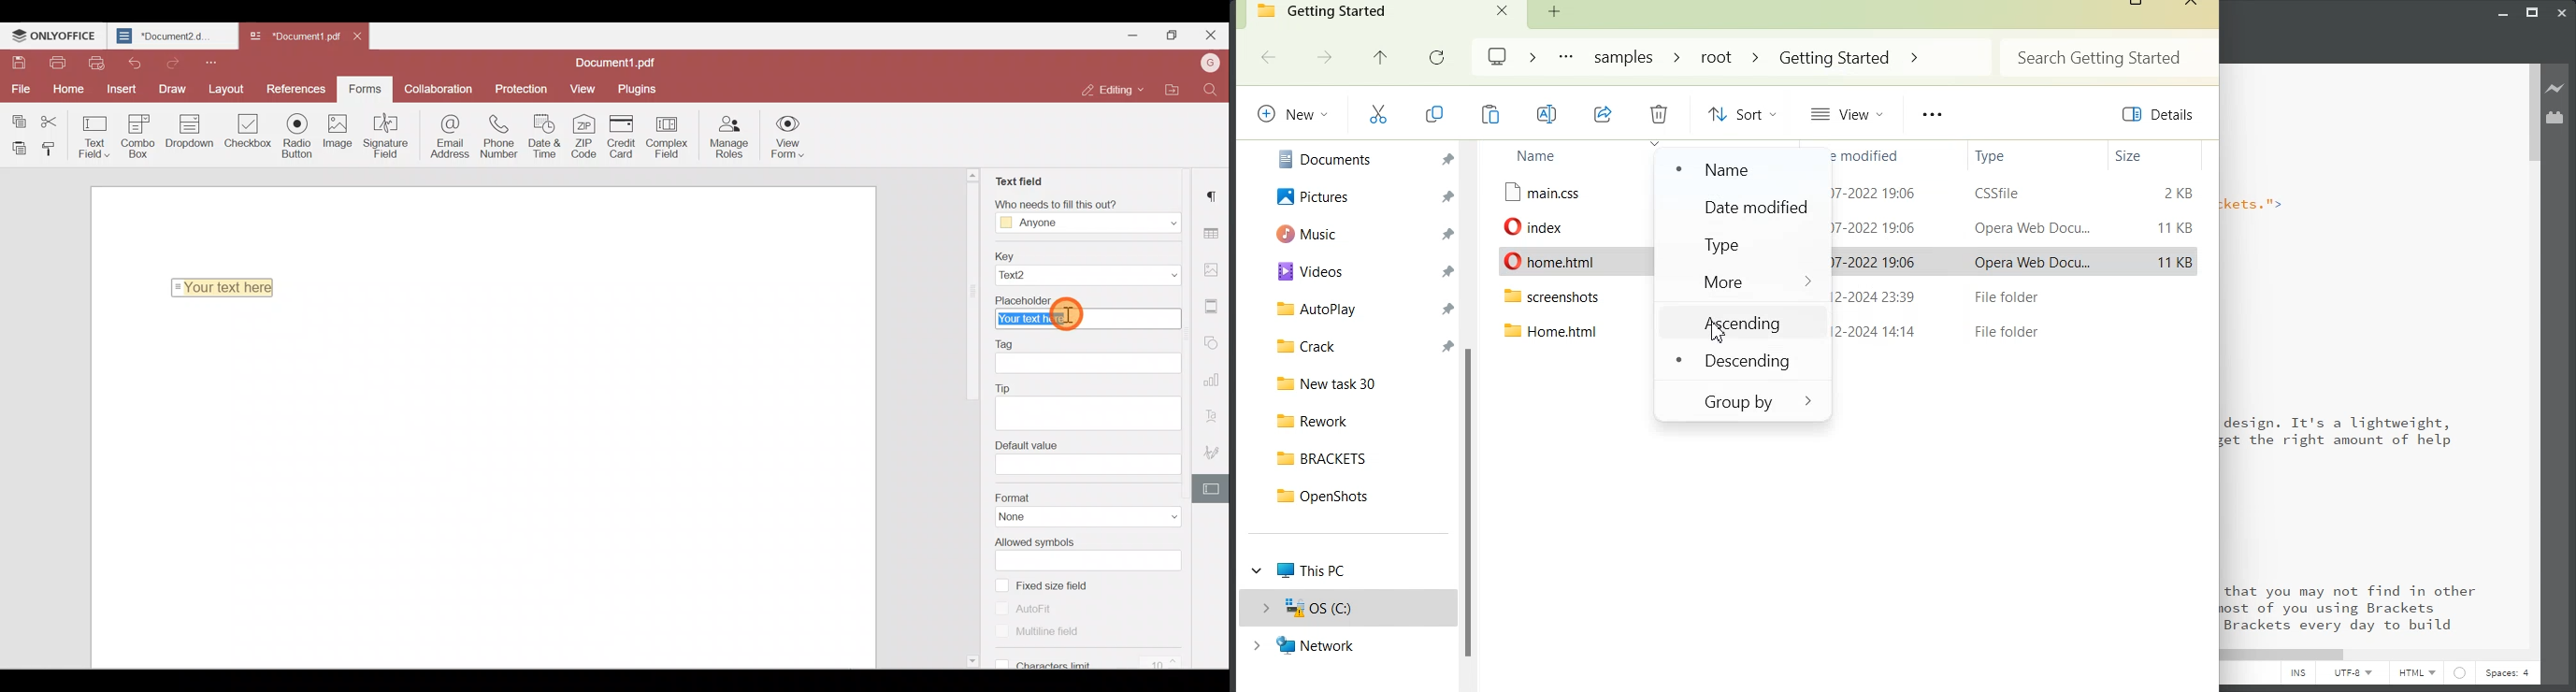 This screenshot has height=700, width=2576. I want to click on Close, so click(1212, 33).